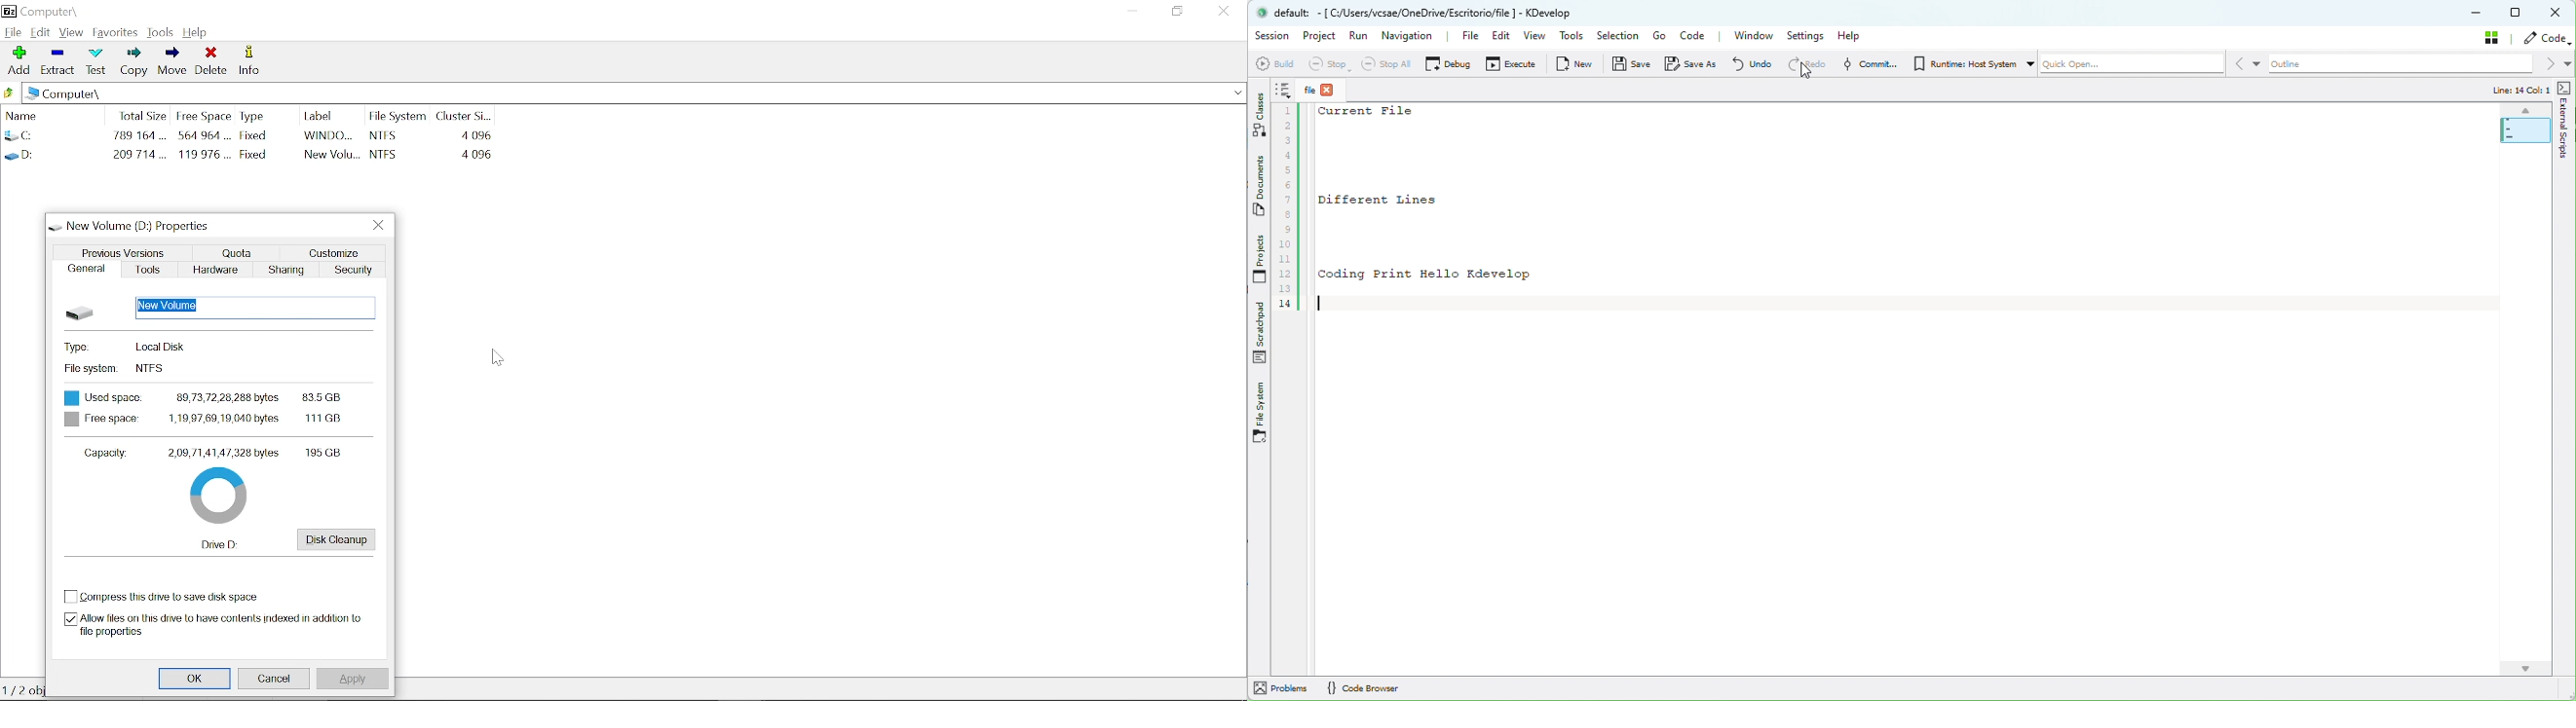  Describe the element at coordinates (354, 272) in the screenshot. I see `security` at that location.